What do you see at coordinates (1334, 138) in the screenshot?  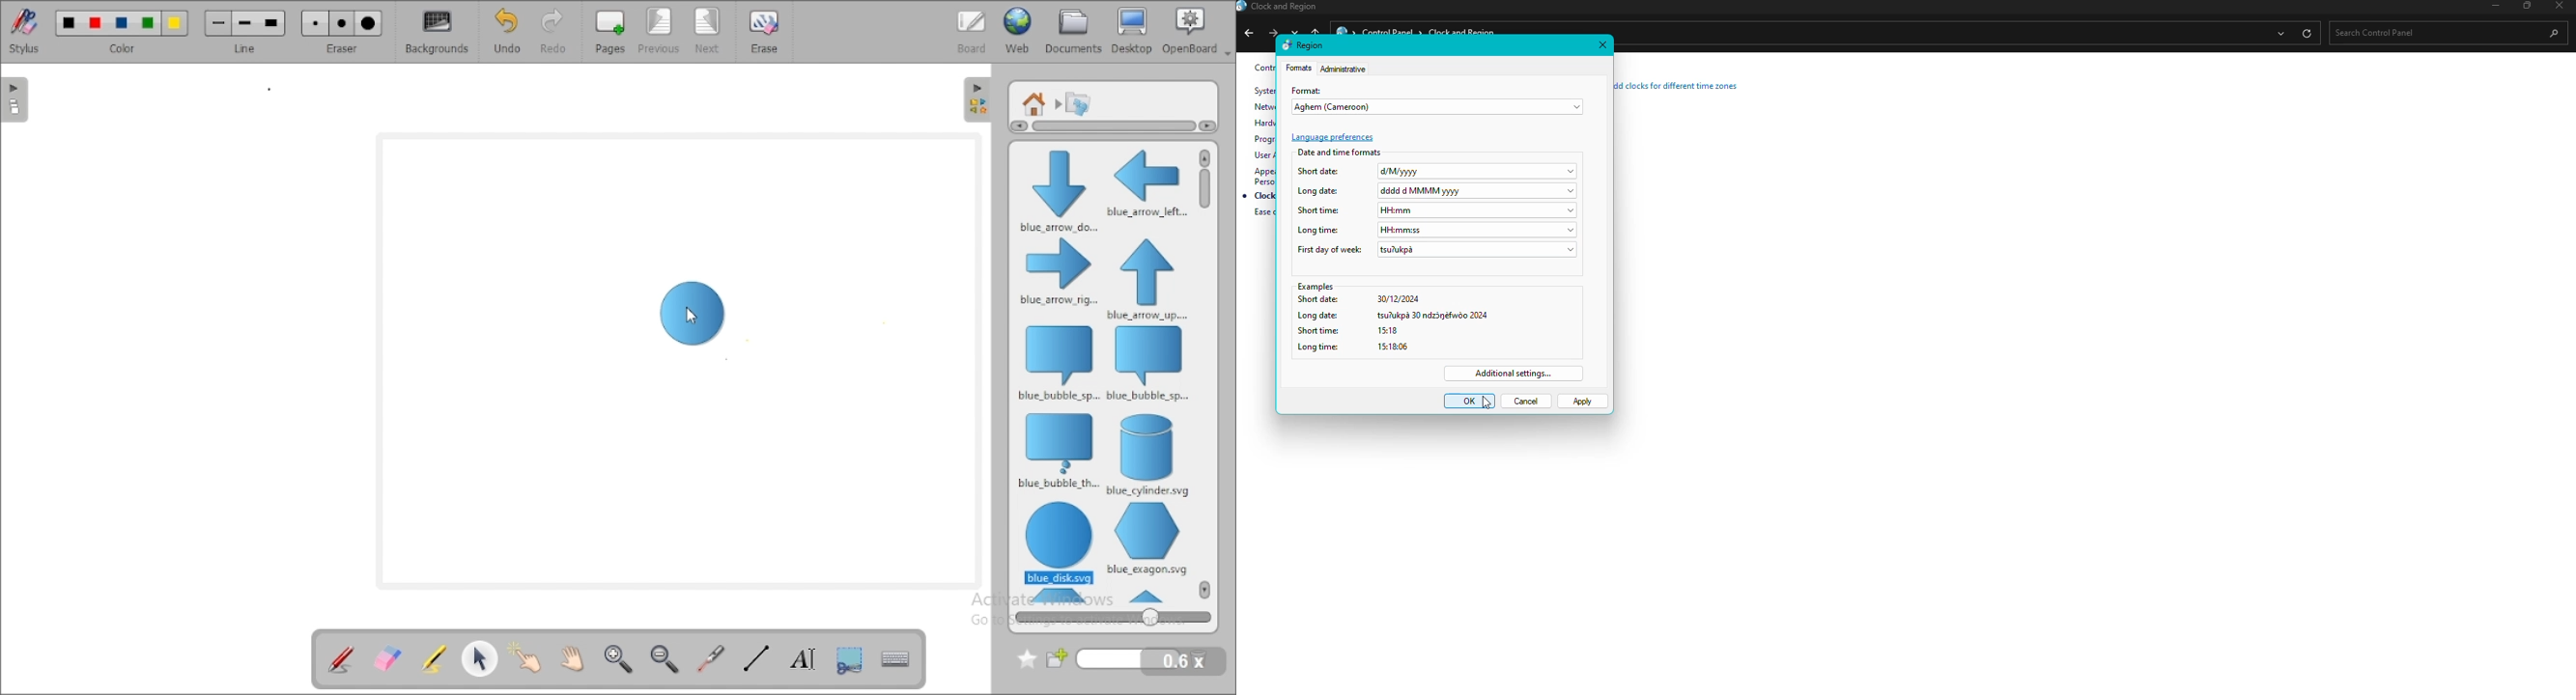 I see `Language preference` at bounding box center [1334, 138].